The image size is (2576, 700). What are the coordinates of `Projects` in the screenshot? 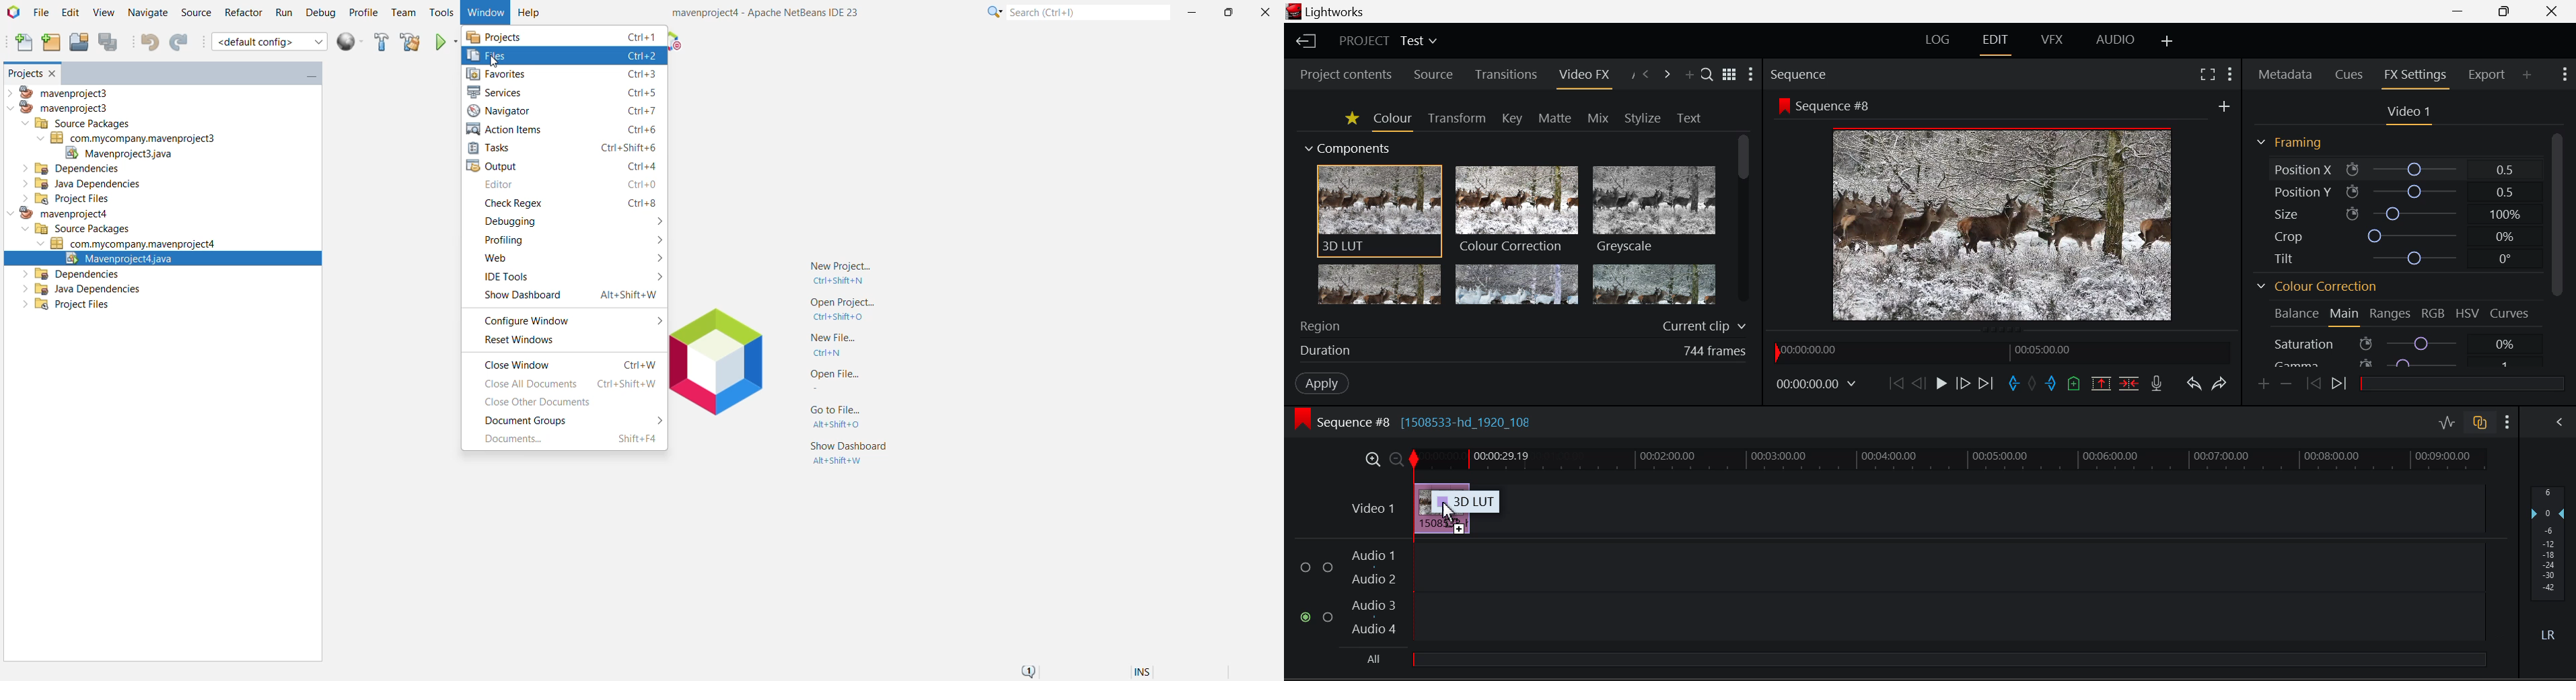 It's located at (564, 35).